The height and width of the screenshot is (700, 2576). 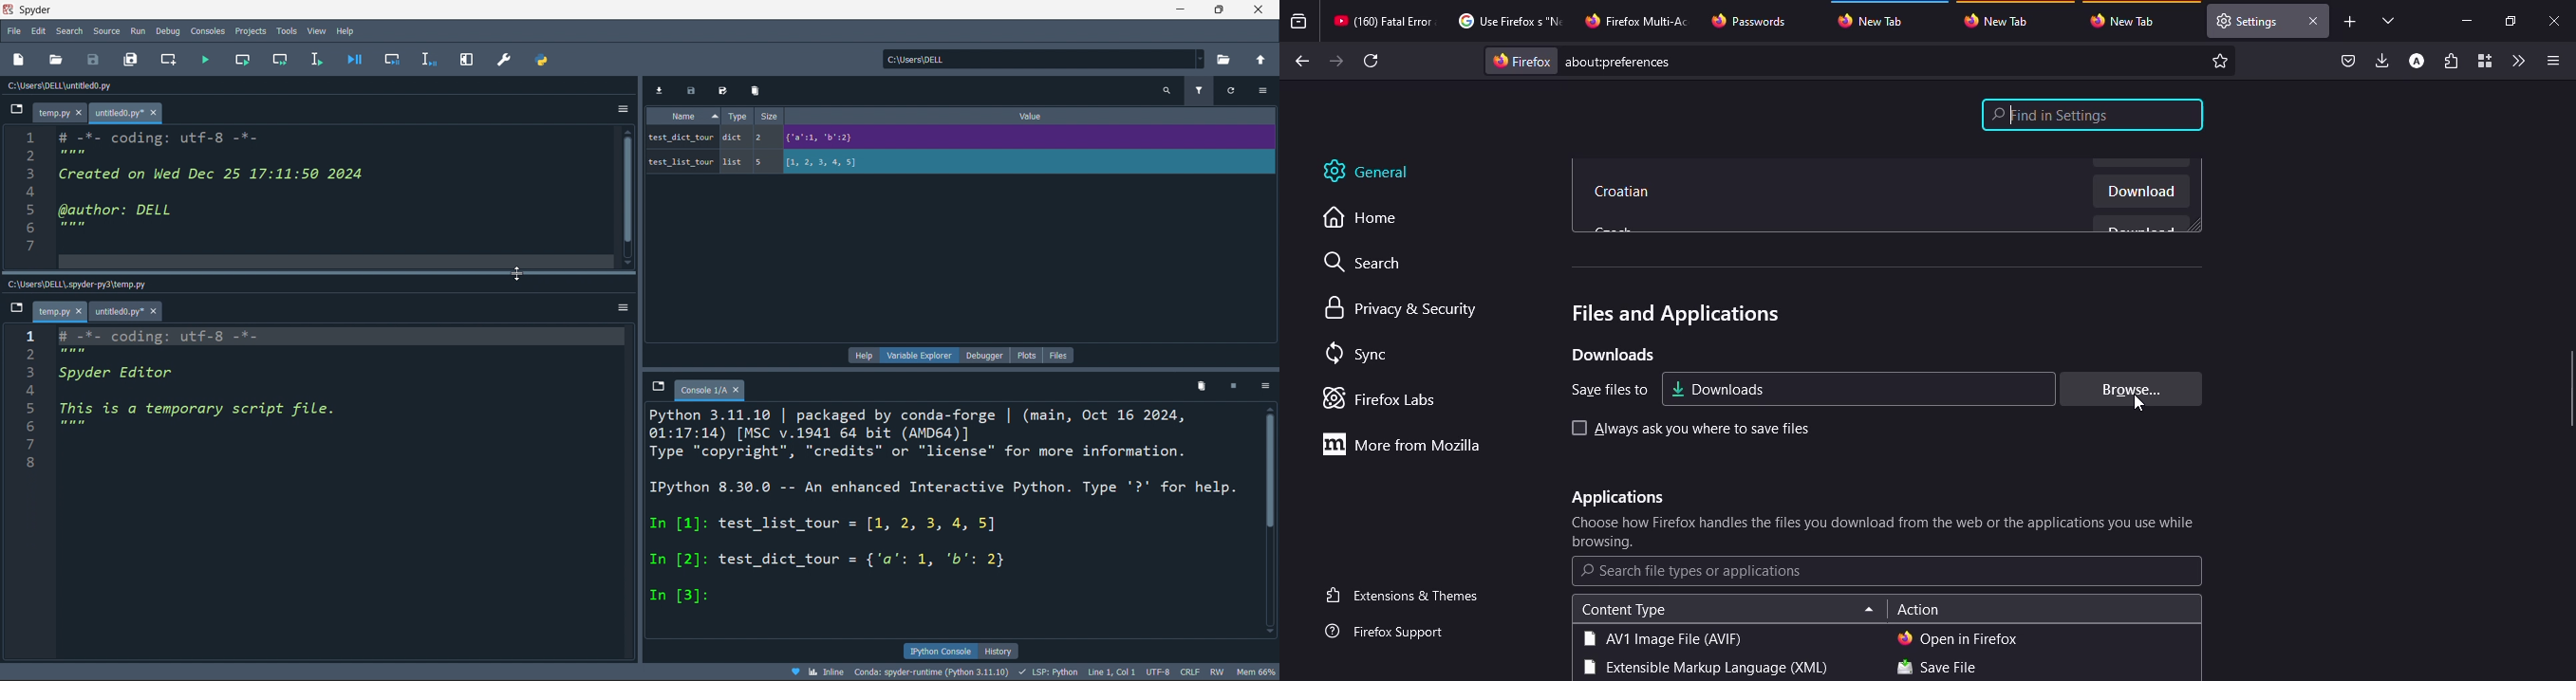 What do you see at coordinates (2383, 60) in the screenshot?
I see `downloads` at bounding box center [2383, 60].